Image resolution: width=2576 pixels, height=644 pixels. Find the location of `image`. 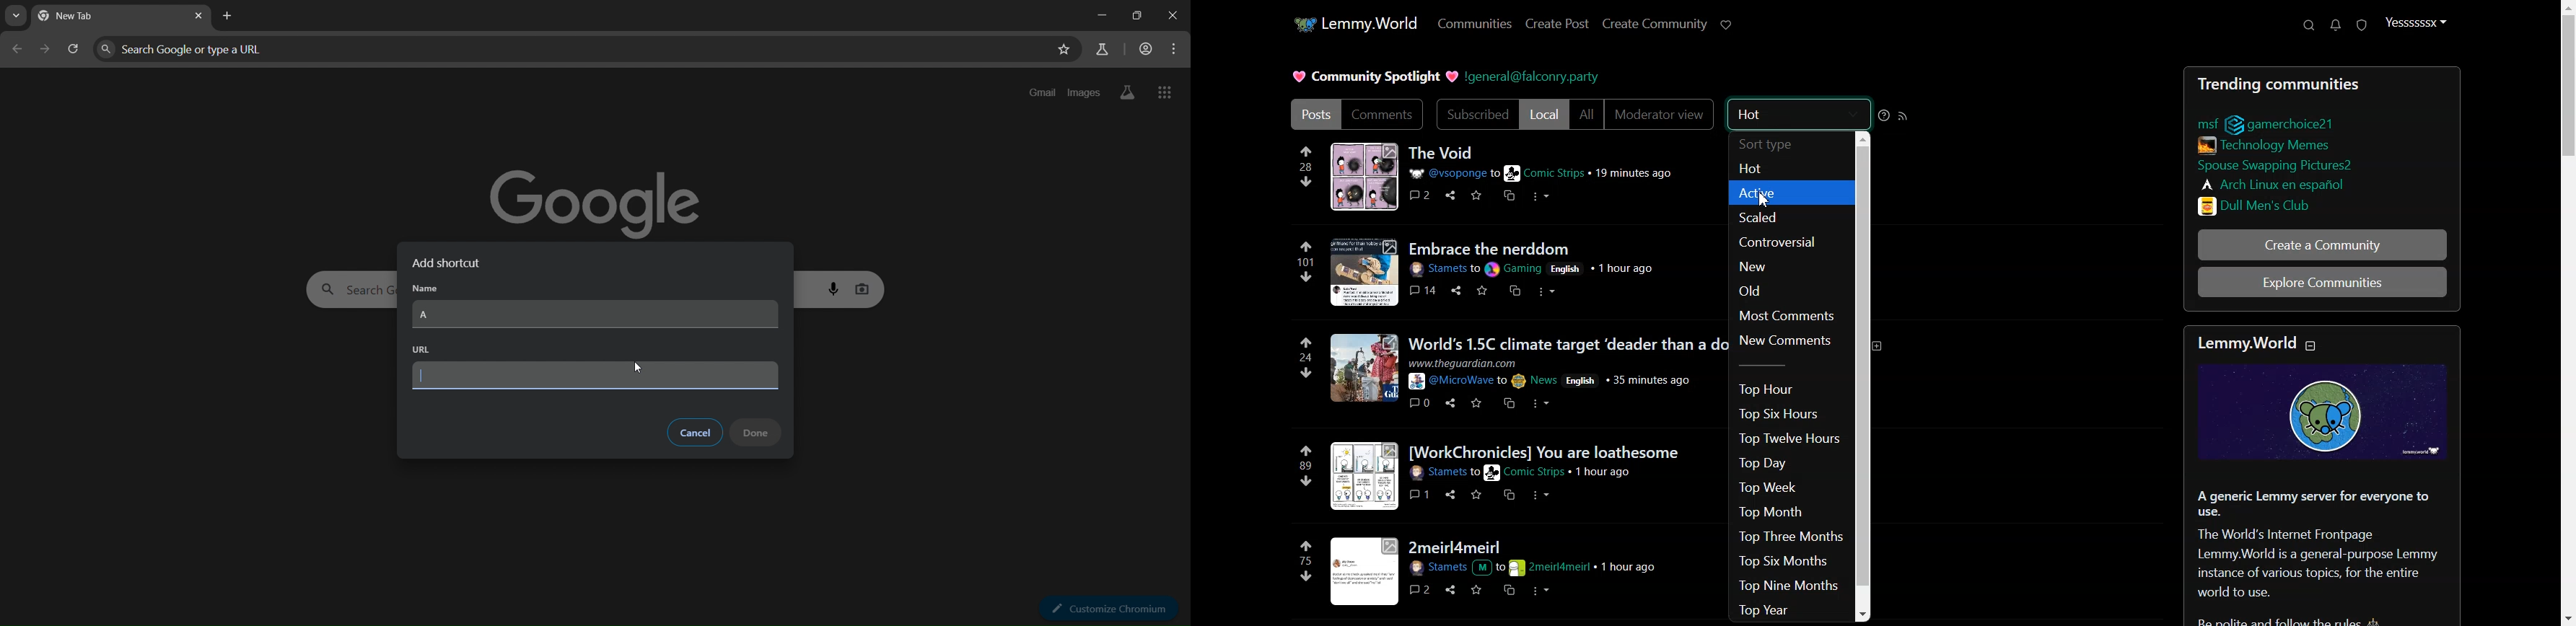

image is located at coordinates (2333, 414).